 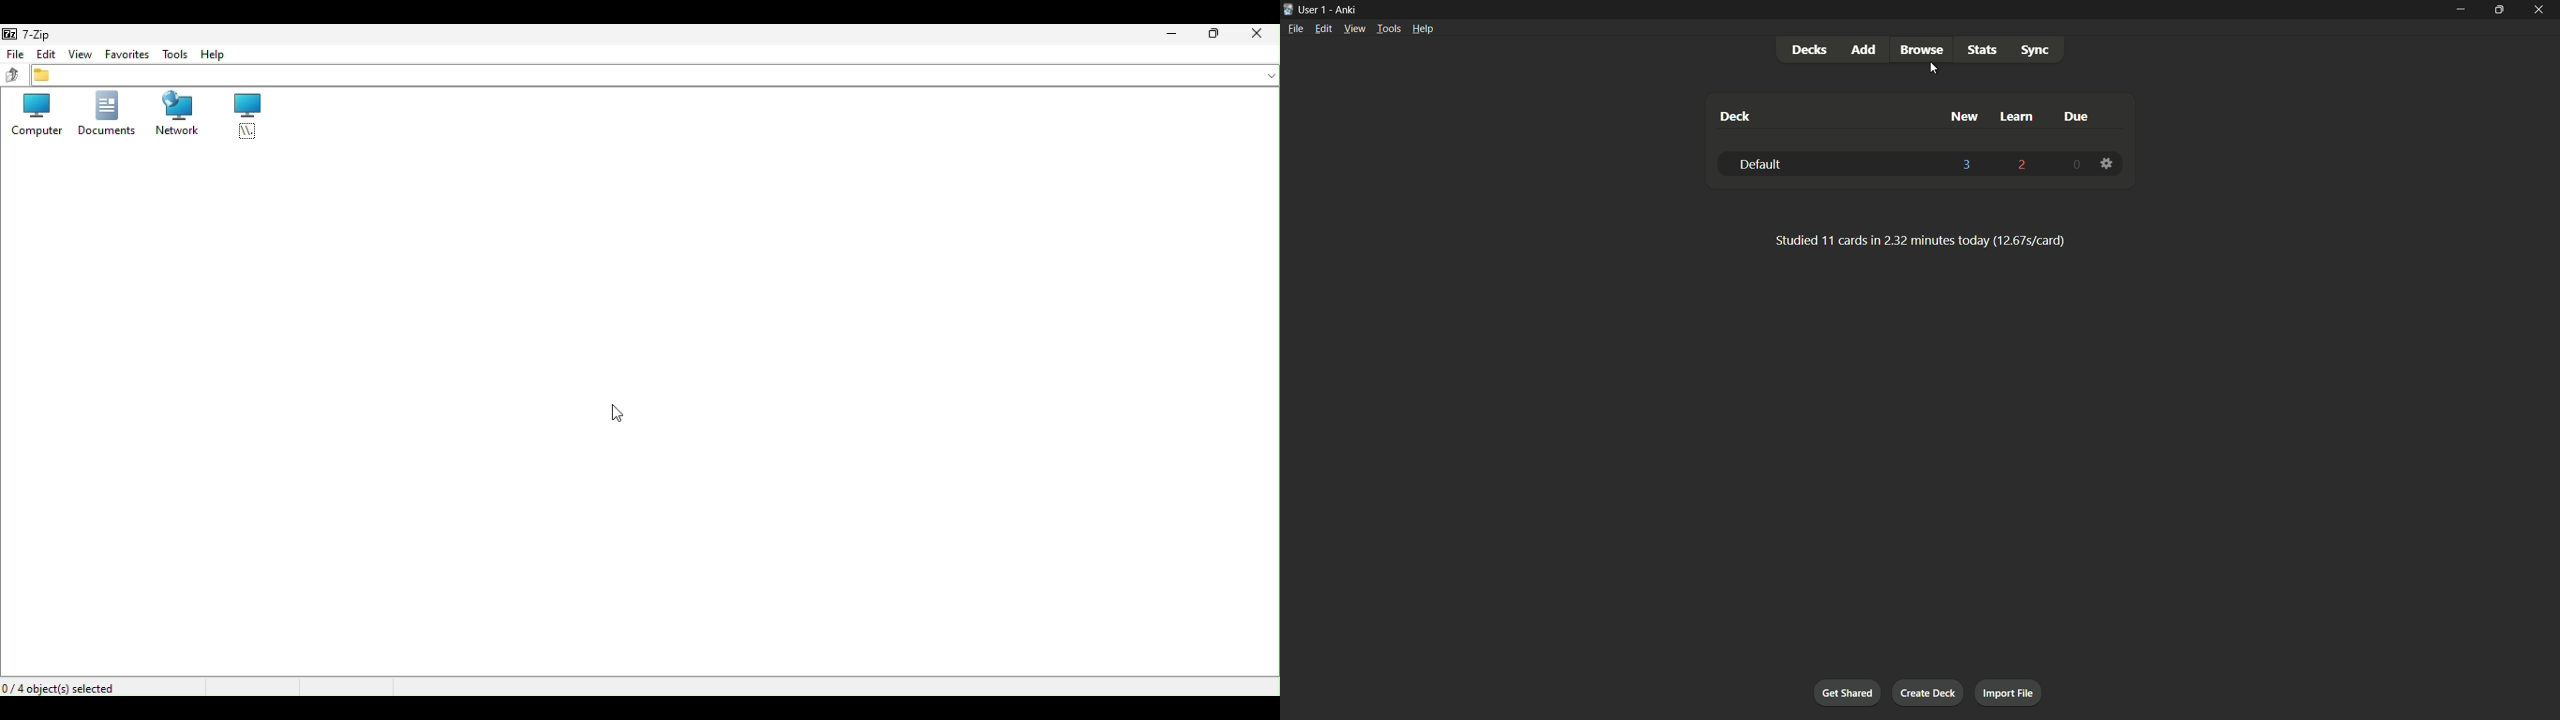 What do you see at coordinates (1295, 28) in the screenshot?
I see `file menu` at bounding box center [1295, 28].